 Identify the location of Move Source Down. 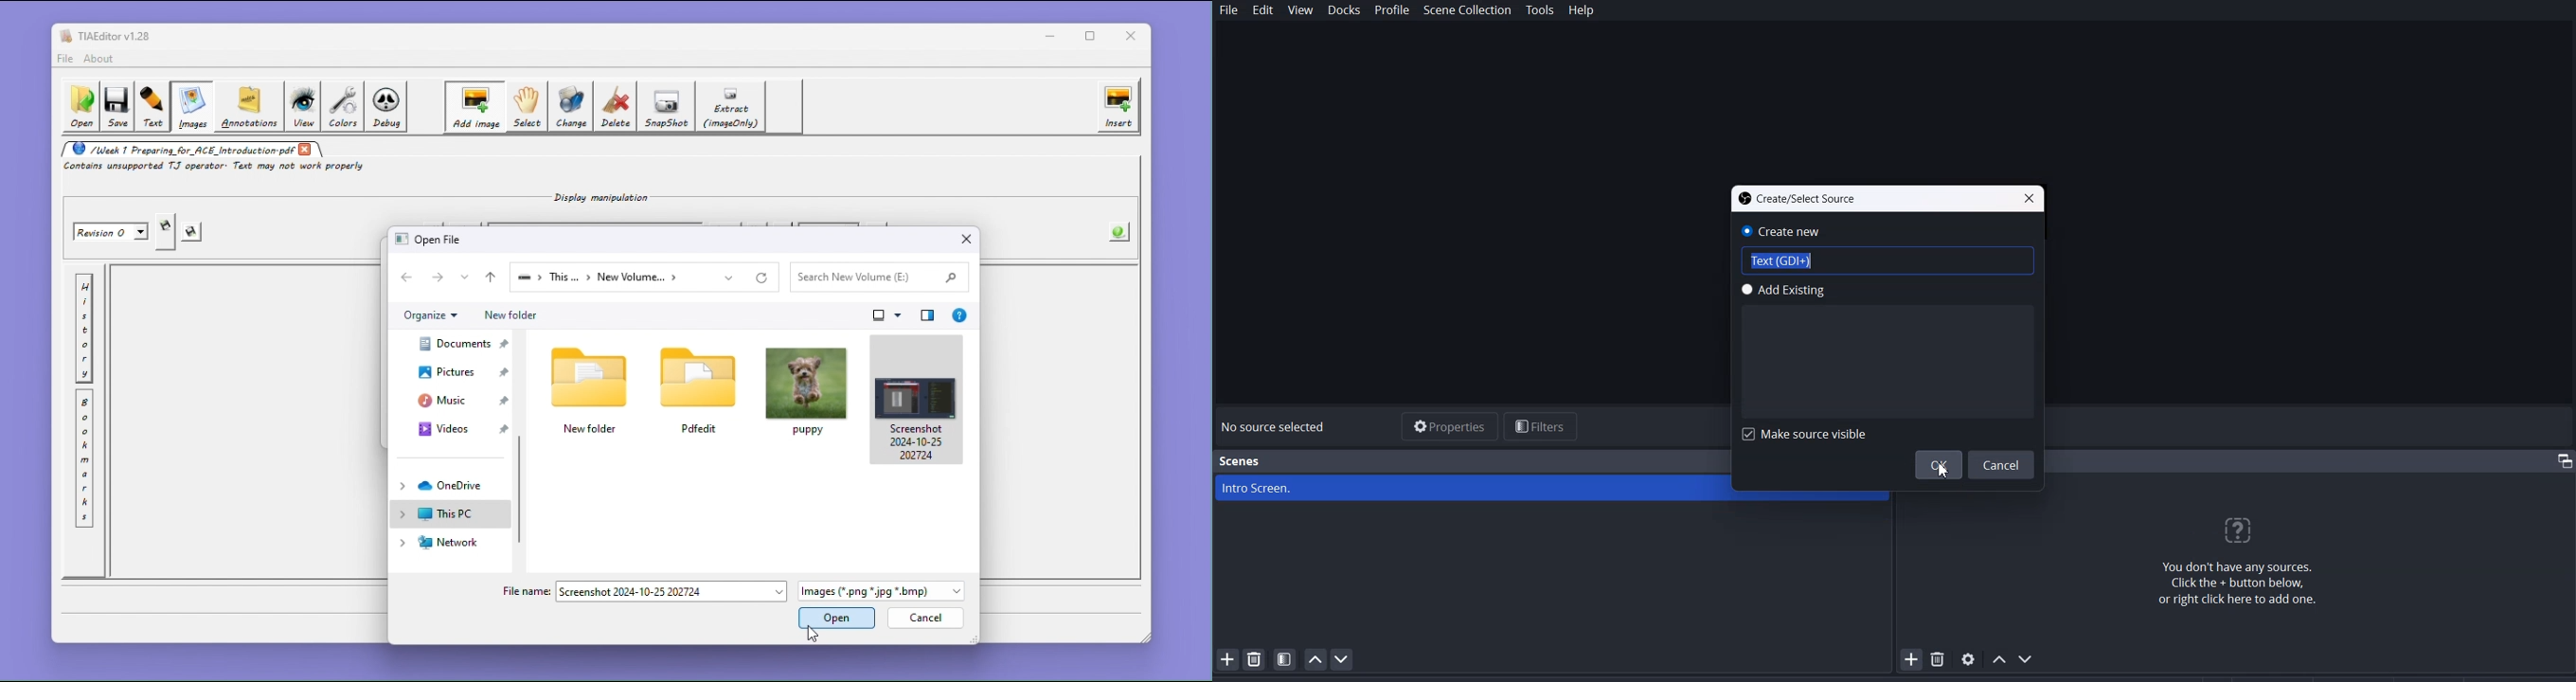
(2027, 658).